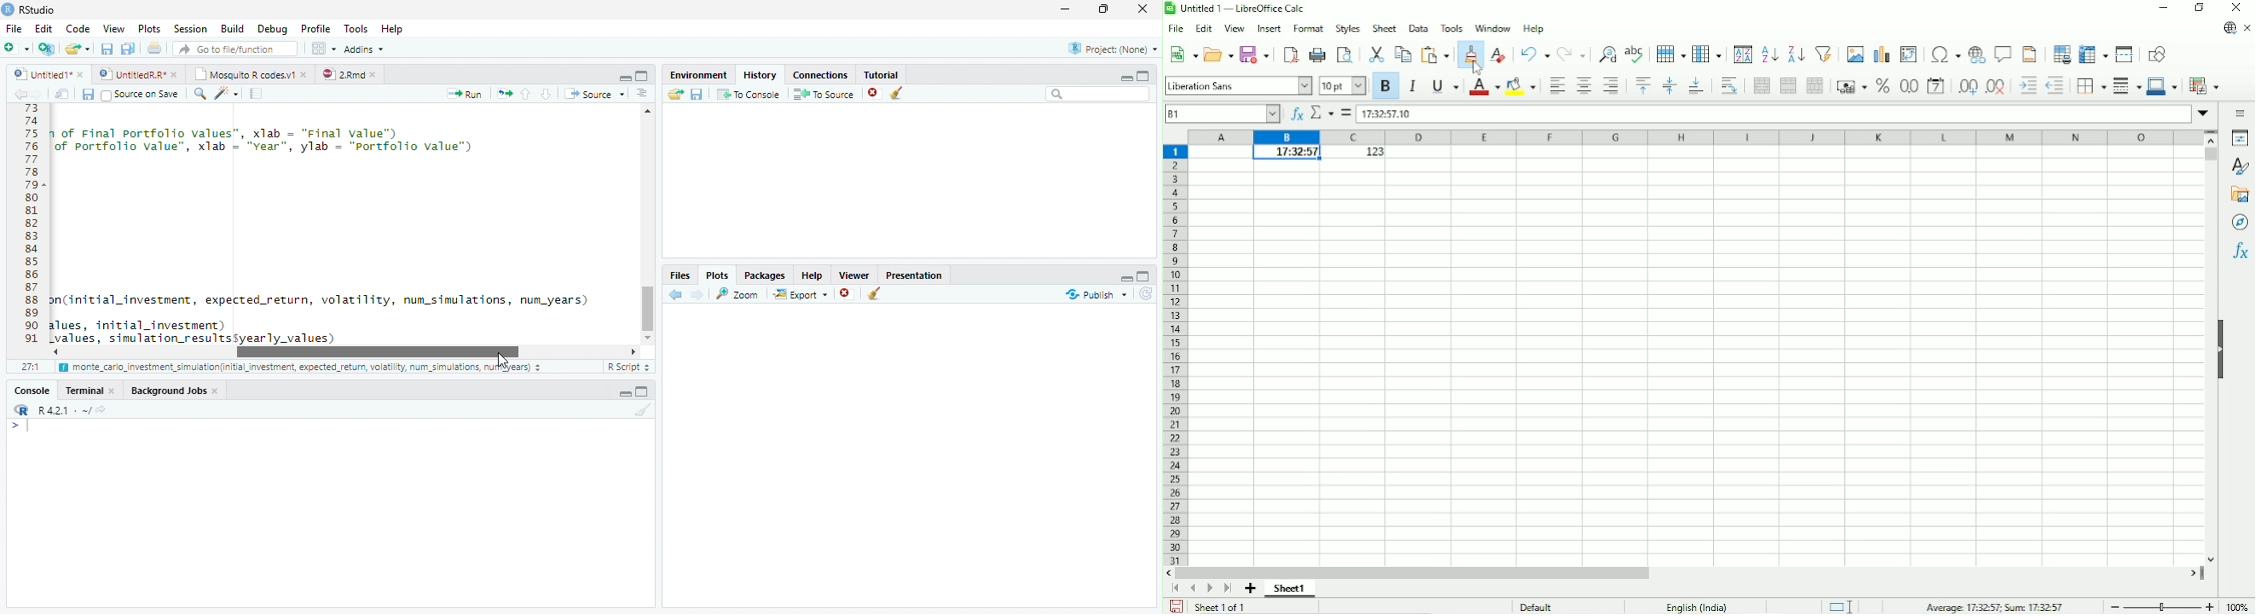  Describe the element at coordinates (1147, 294) in the screenshot. I see `Refresh List` at that location.